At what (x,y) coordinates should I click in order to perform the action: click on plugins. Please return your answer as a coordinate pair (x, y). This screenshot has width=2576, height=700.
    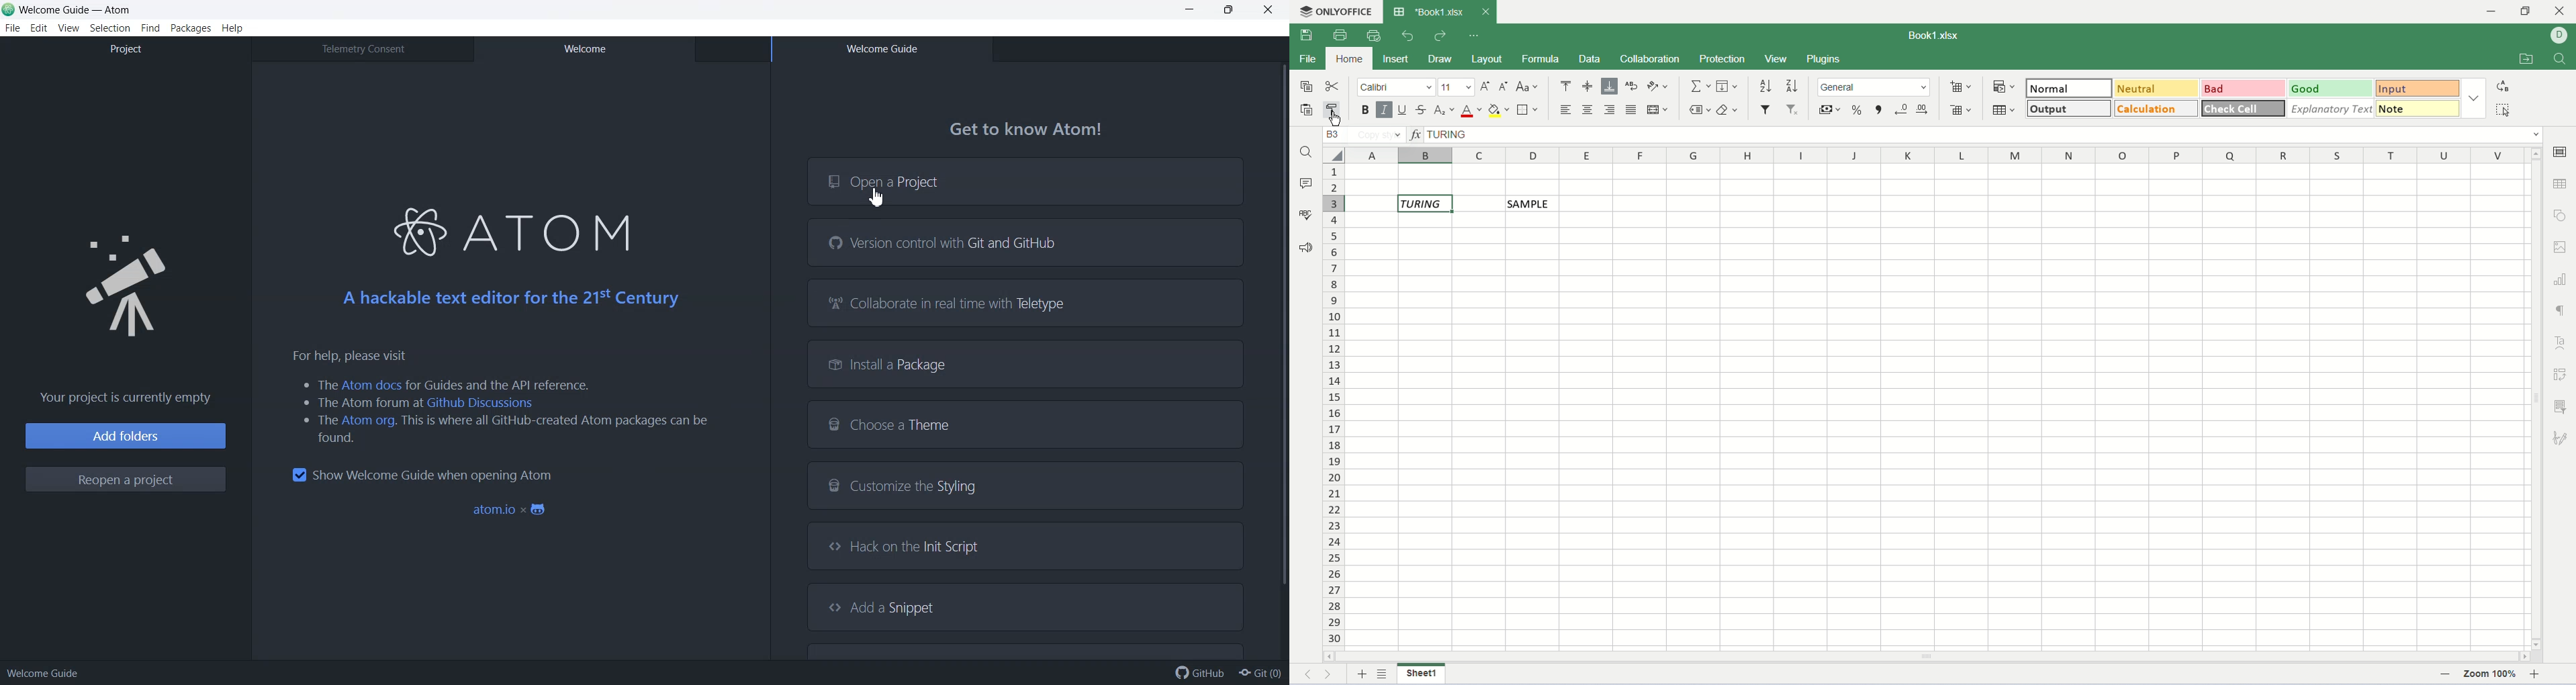
    Looking at the image, I should click on (1823, 60).